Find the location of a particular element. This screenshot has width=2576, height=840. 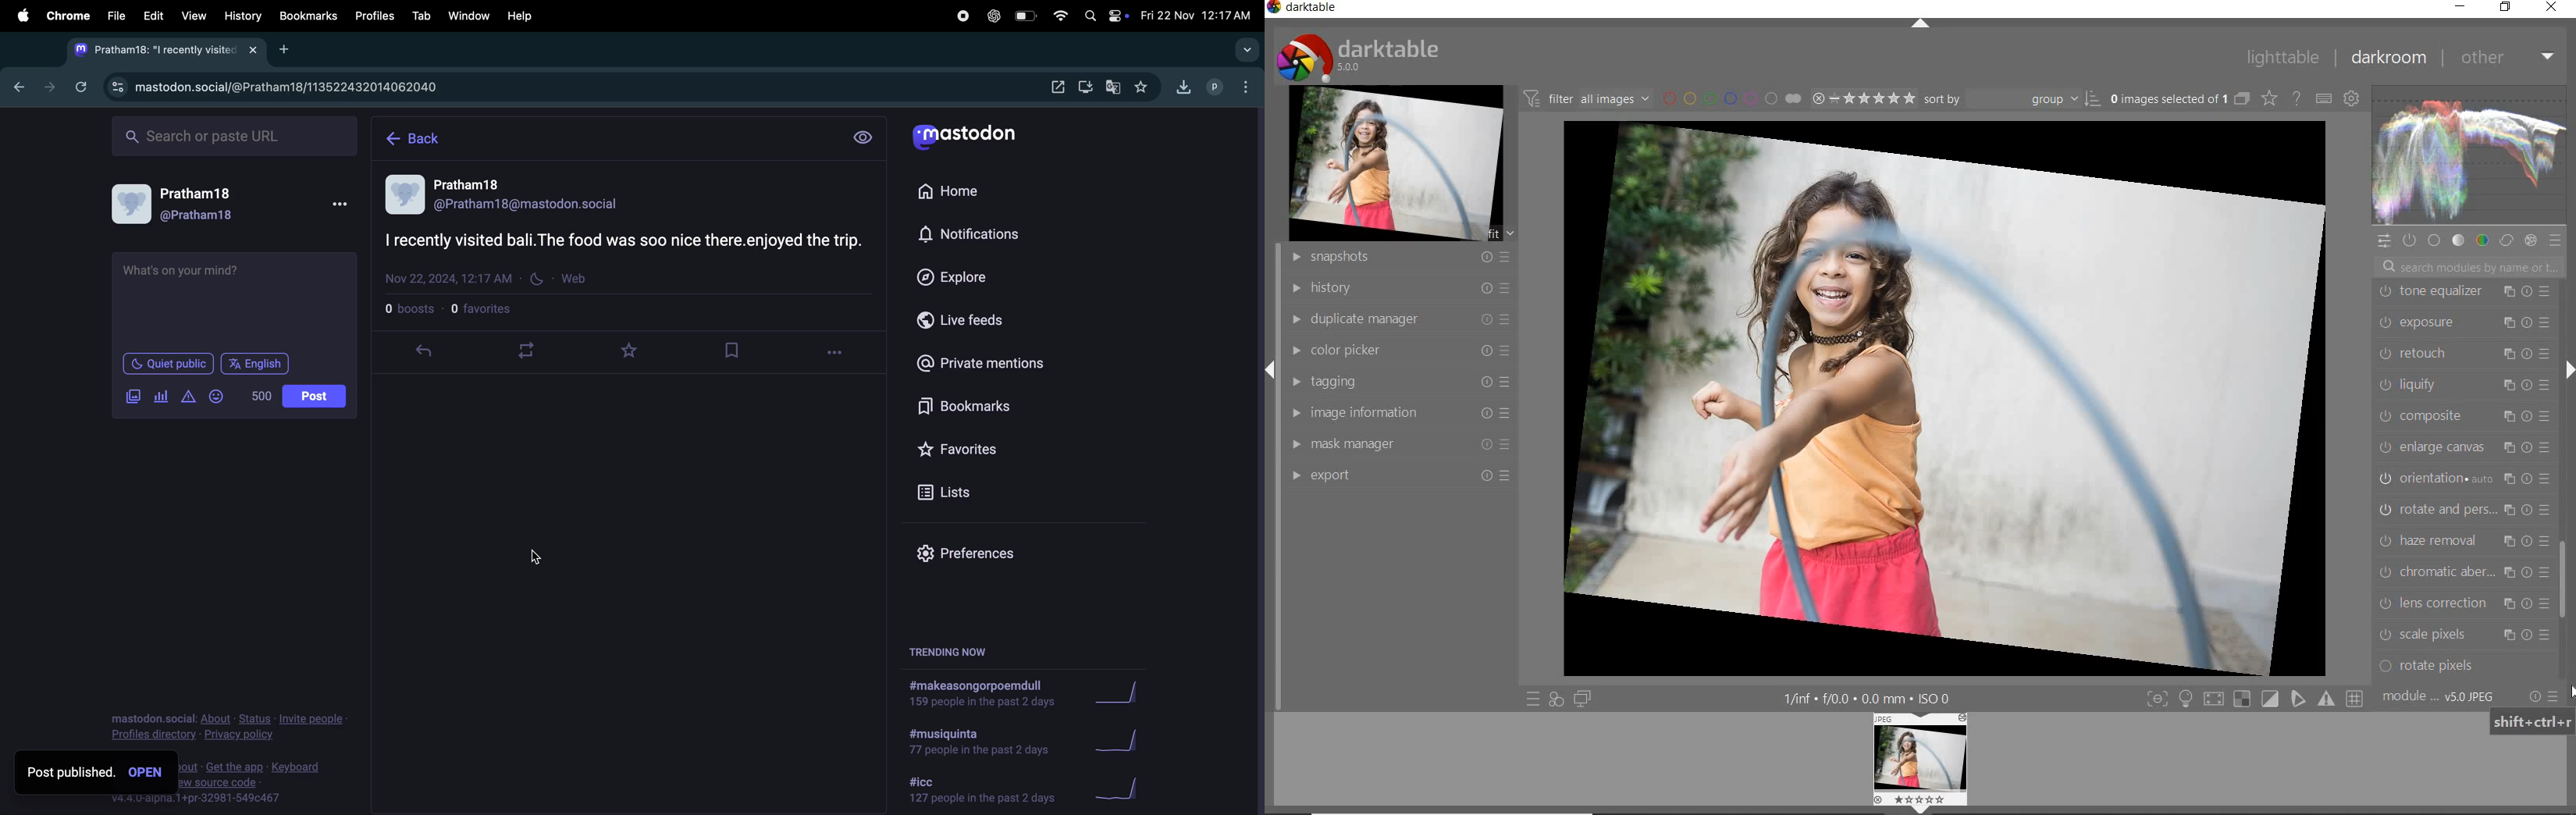

mastodon url is located at coordinates (296, 88).